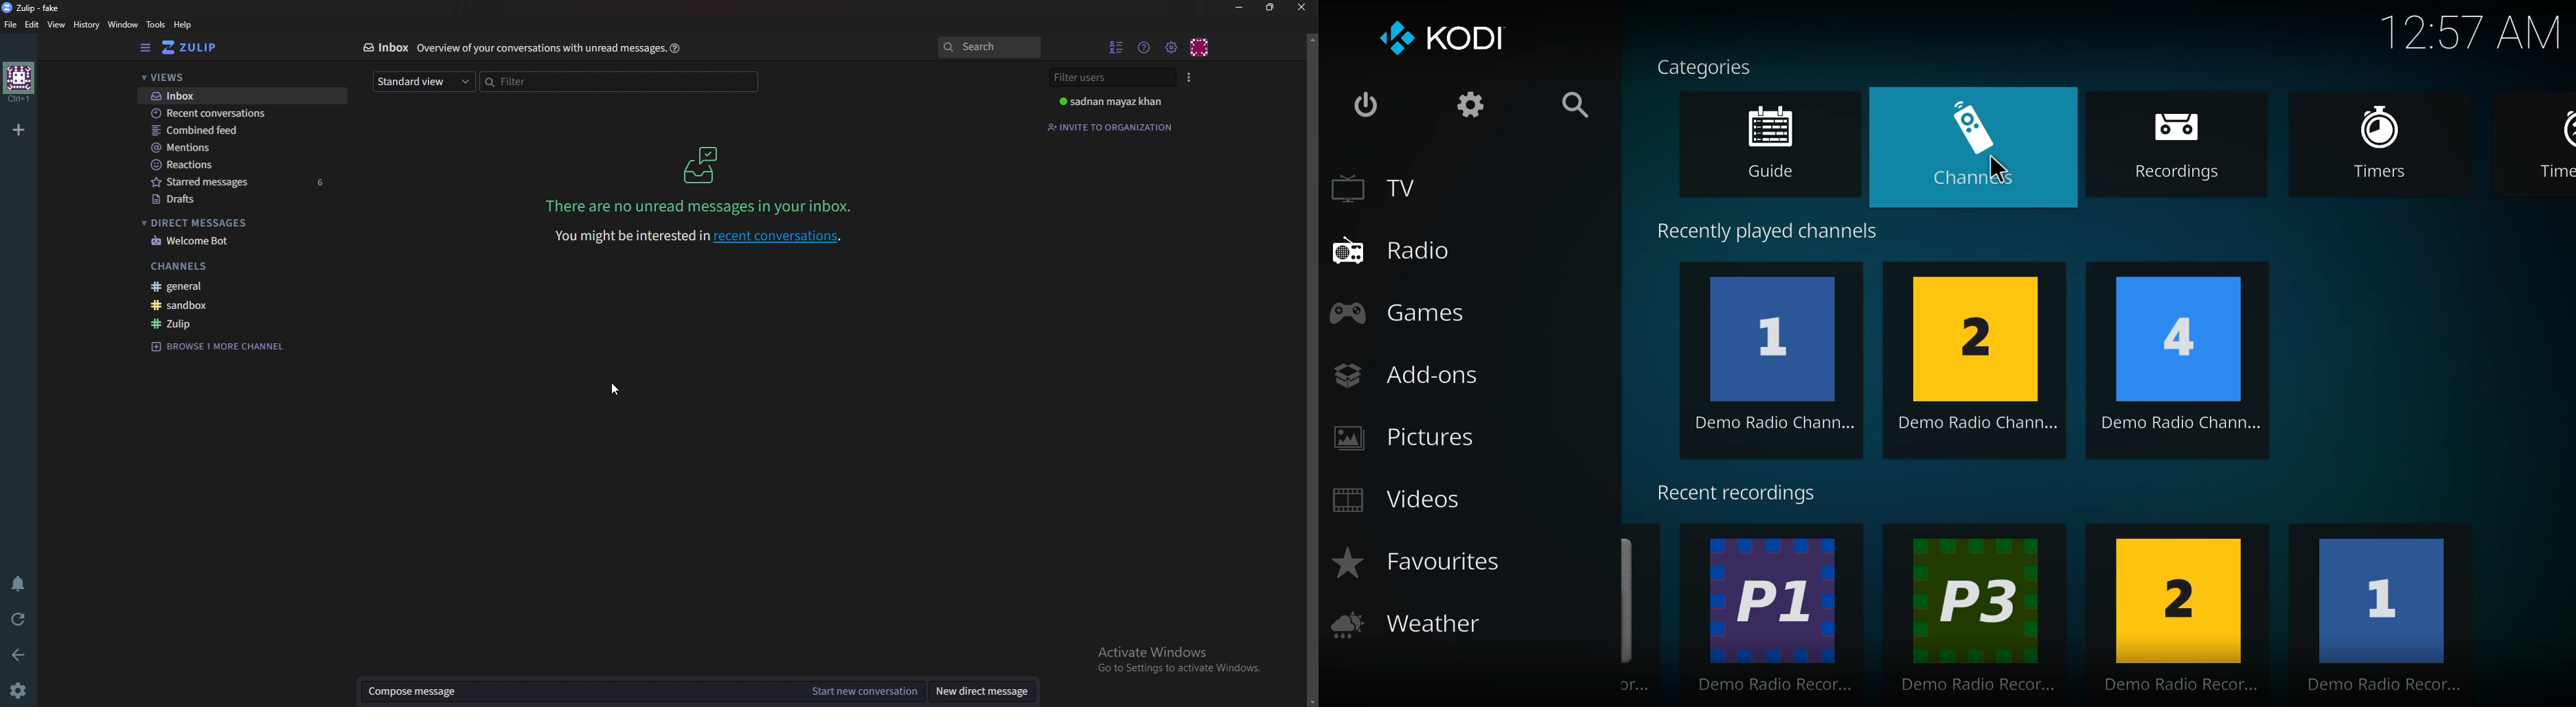 The image size is (2576, 728). Describe the element at coordinates (240, 165) in the screenshot. I see `reactions` at that location.